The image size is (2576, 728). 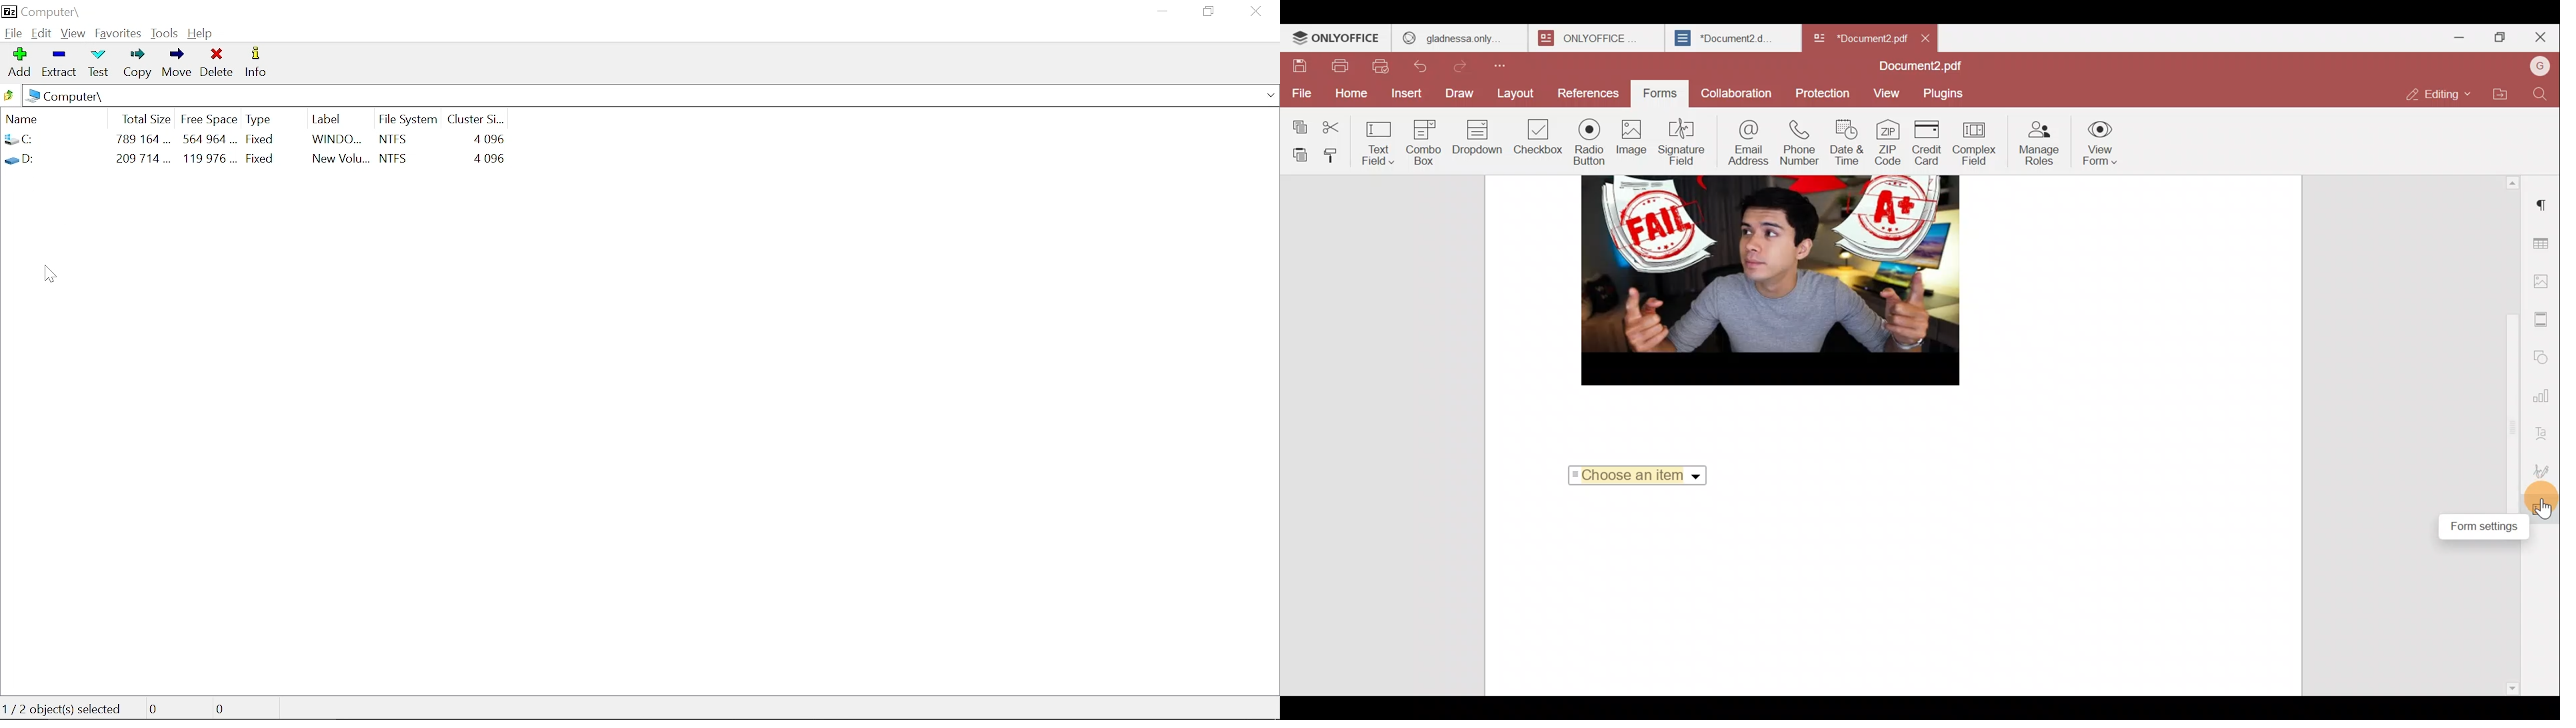 I want to click on minimize, so click(x=1158, y=13).